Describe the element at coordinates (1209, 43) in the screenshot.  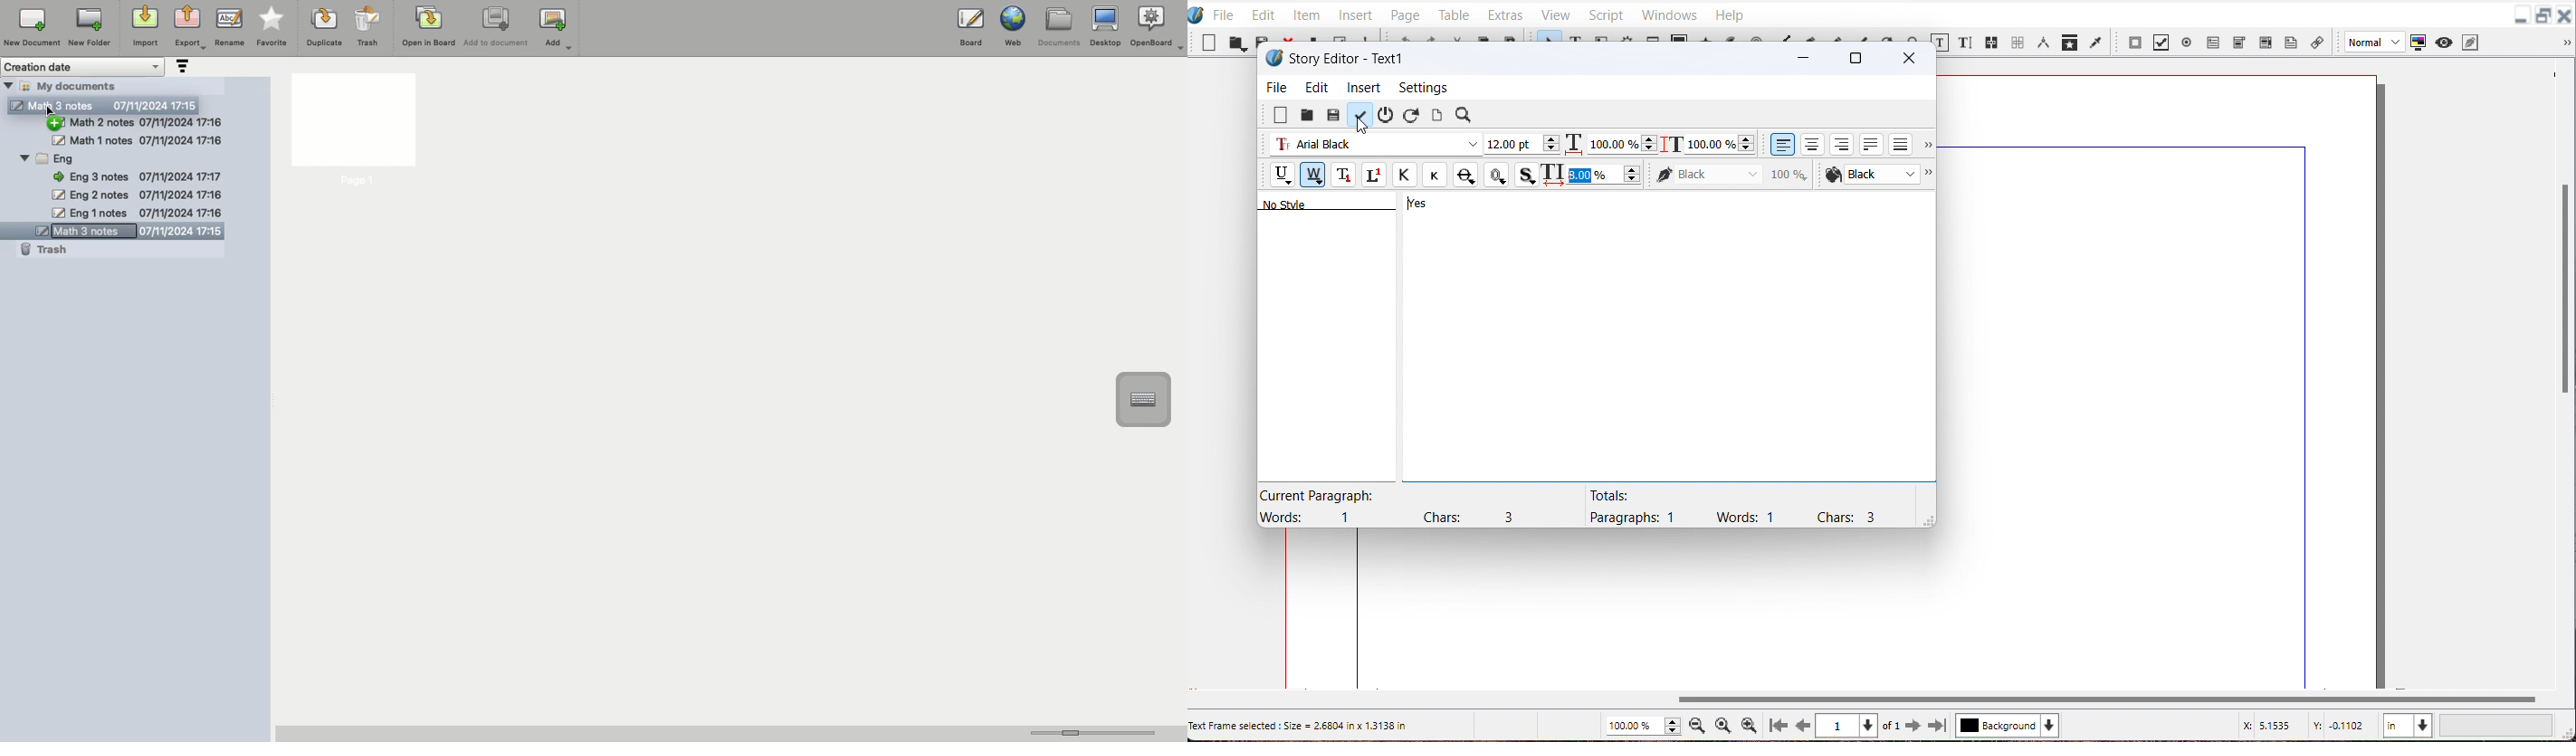
I see `New` at that location.